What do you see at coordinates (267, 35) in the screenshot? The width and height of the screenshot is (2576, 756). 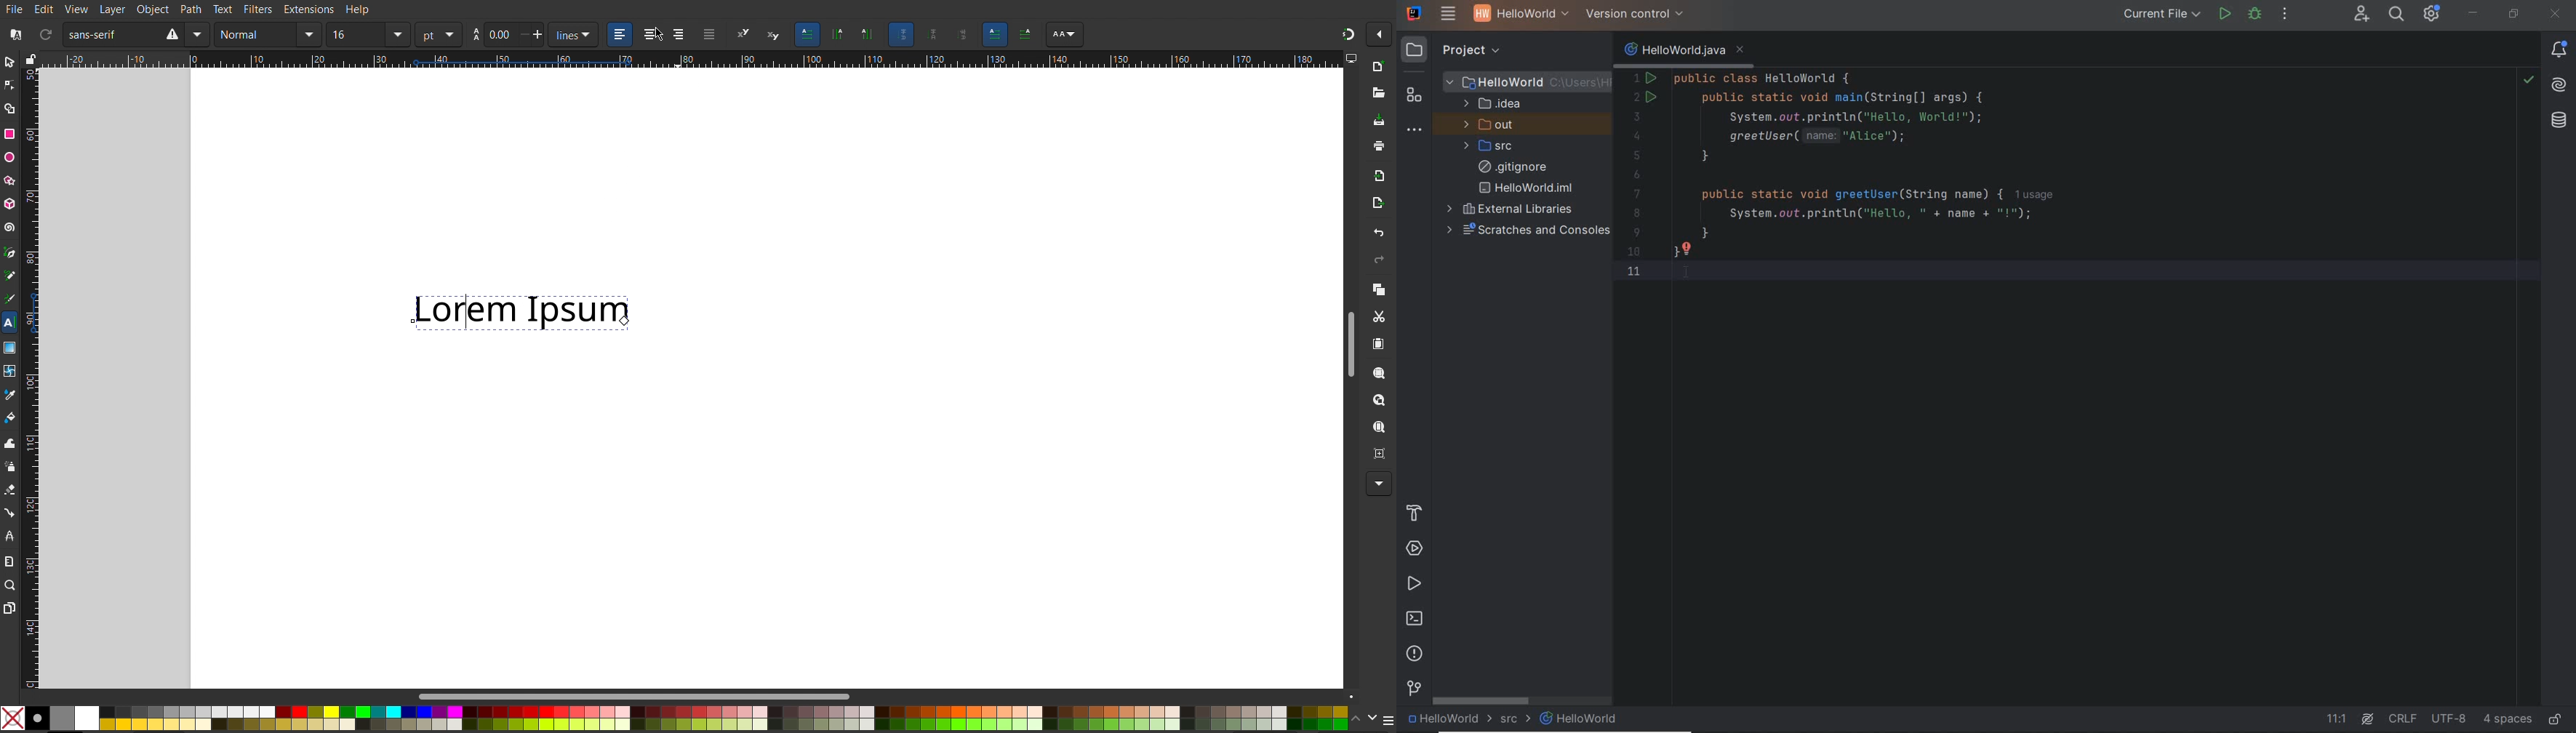 I see `Text Style` at bounding box center [267, 35].